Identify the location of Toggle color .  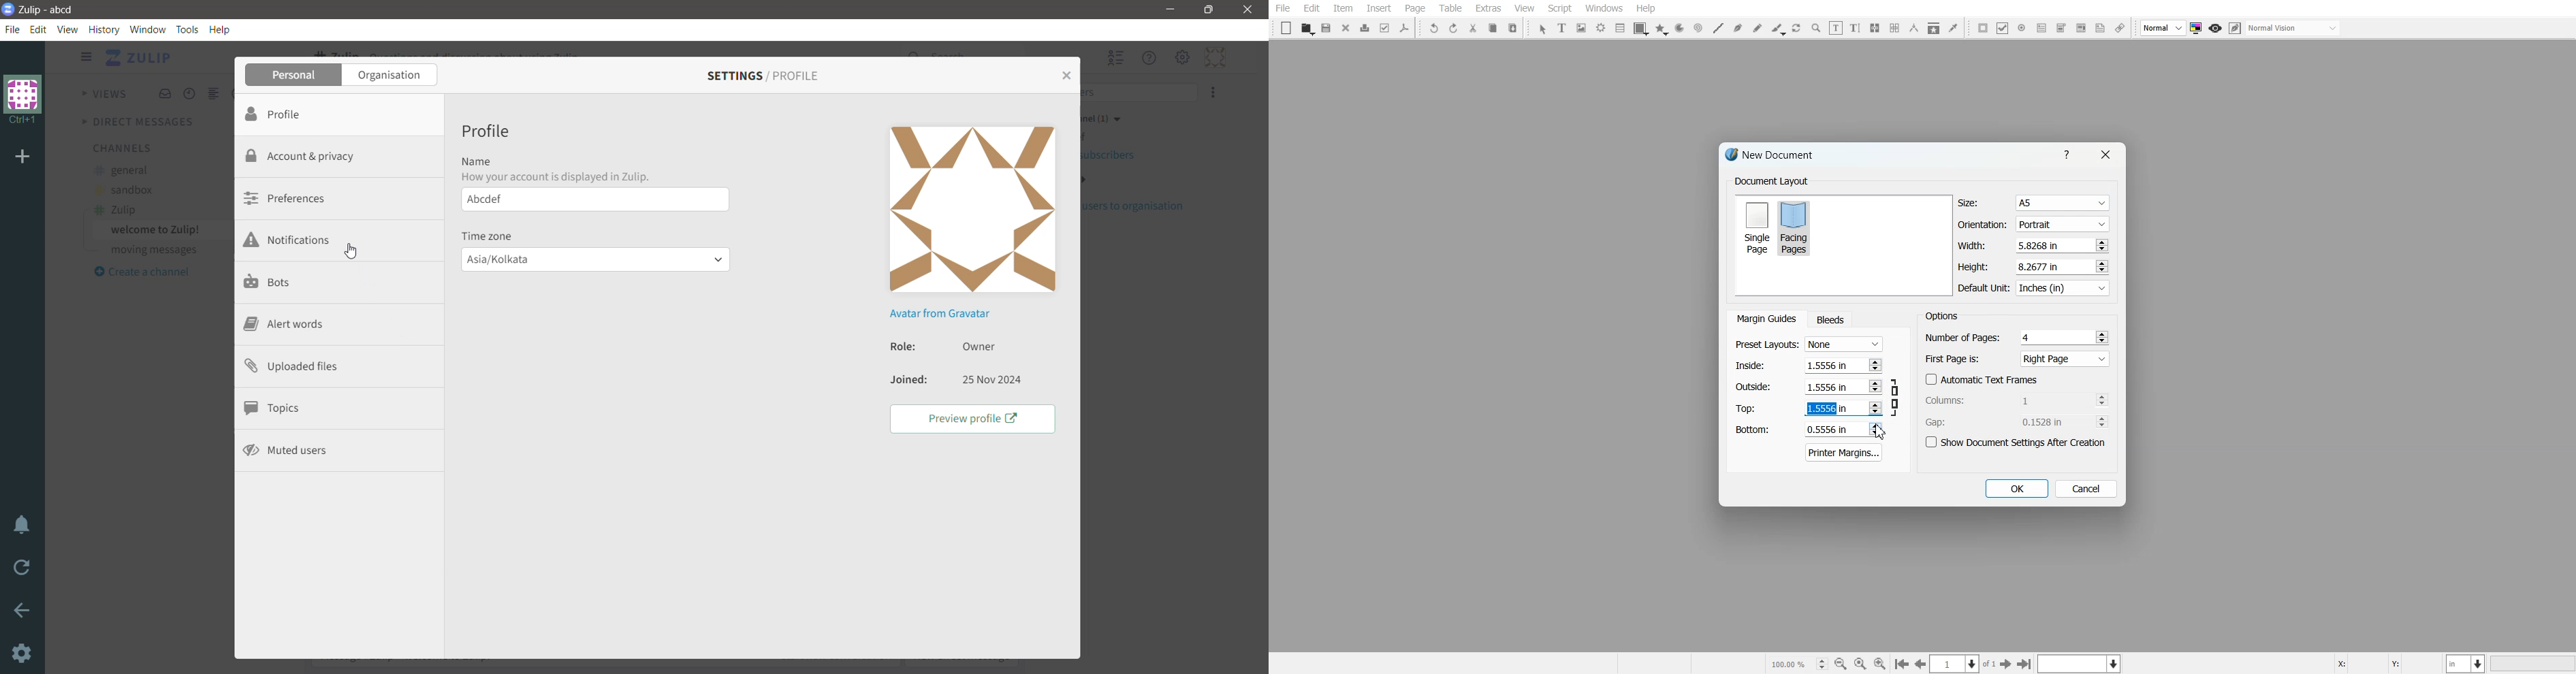
(2197, 29).